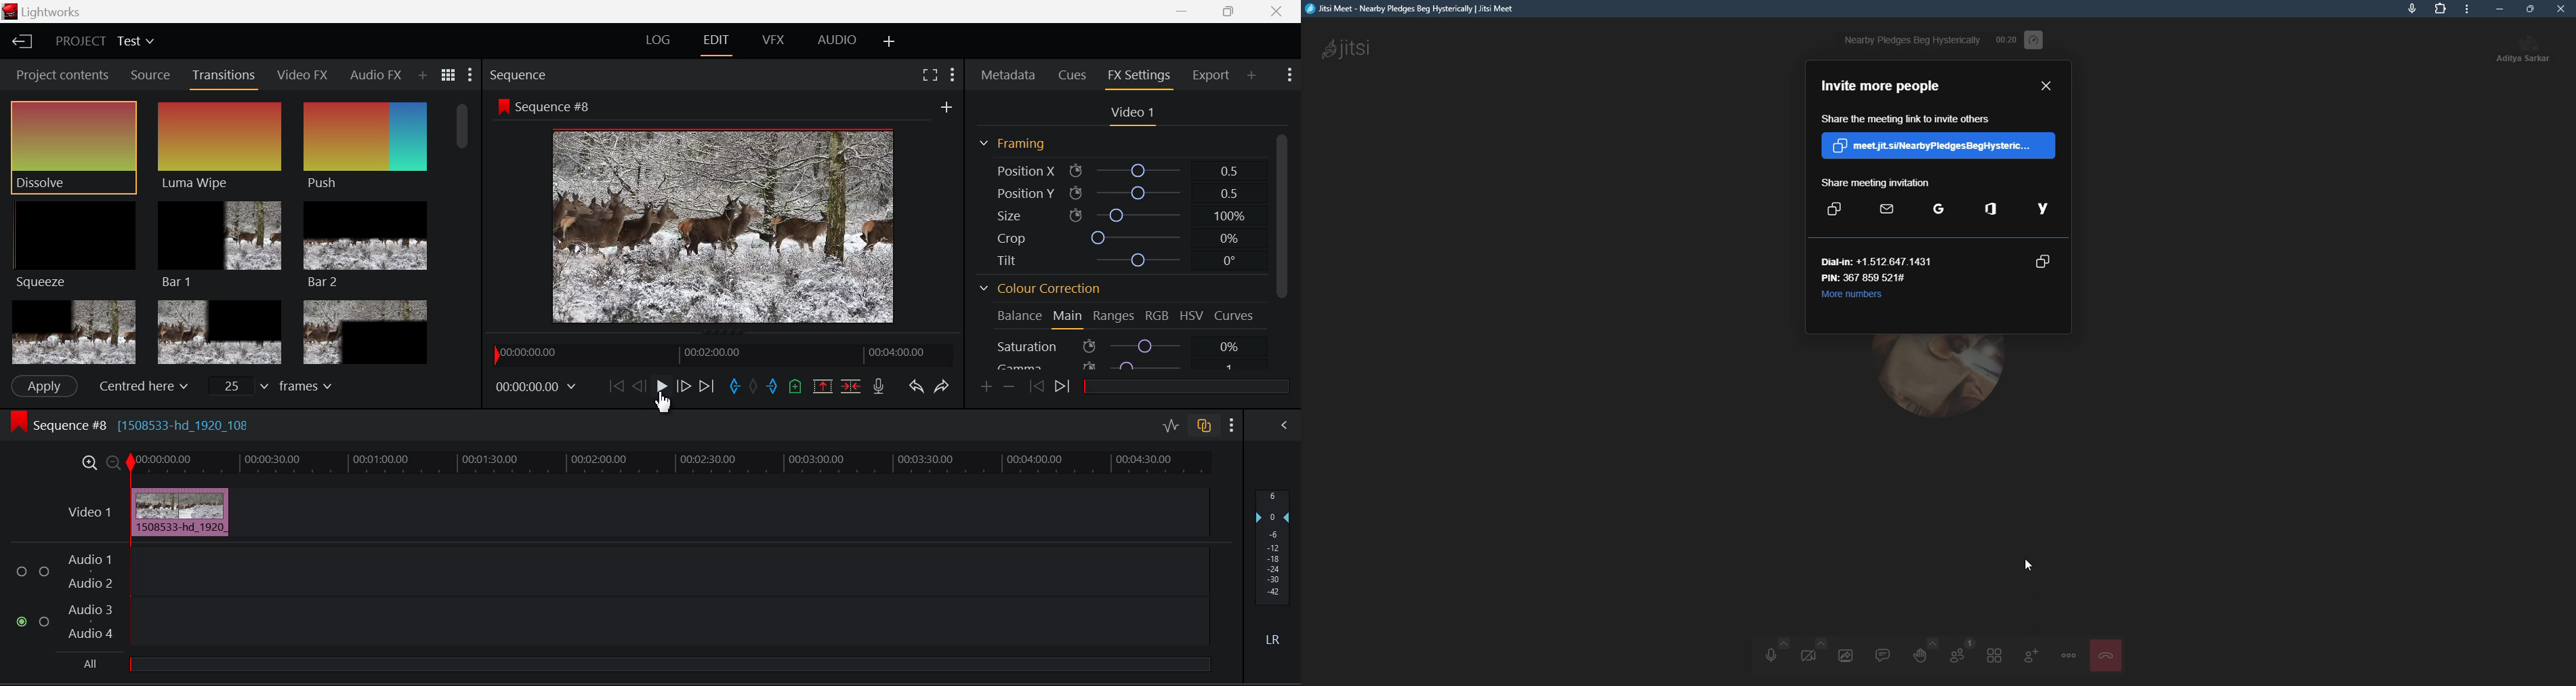 This screenshot has height=700, width=2576. Describe the element at coordinates (707, 388) in the screenshot. I see `To End` at that location.